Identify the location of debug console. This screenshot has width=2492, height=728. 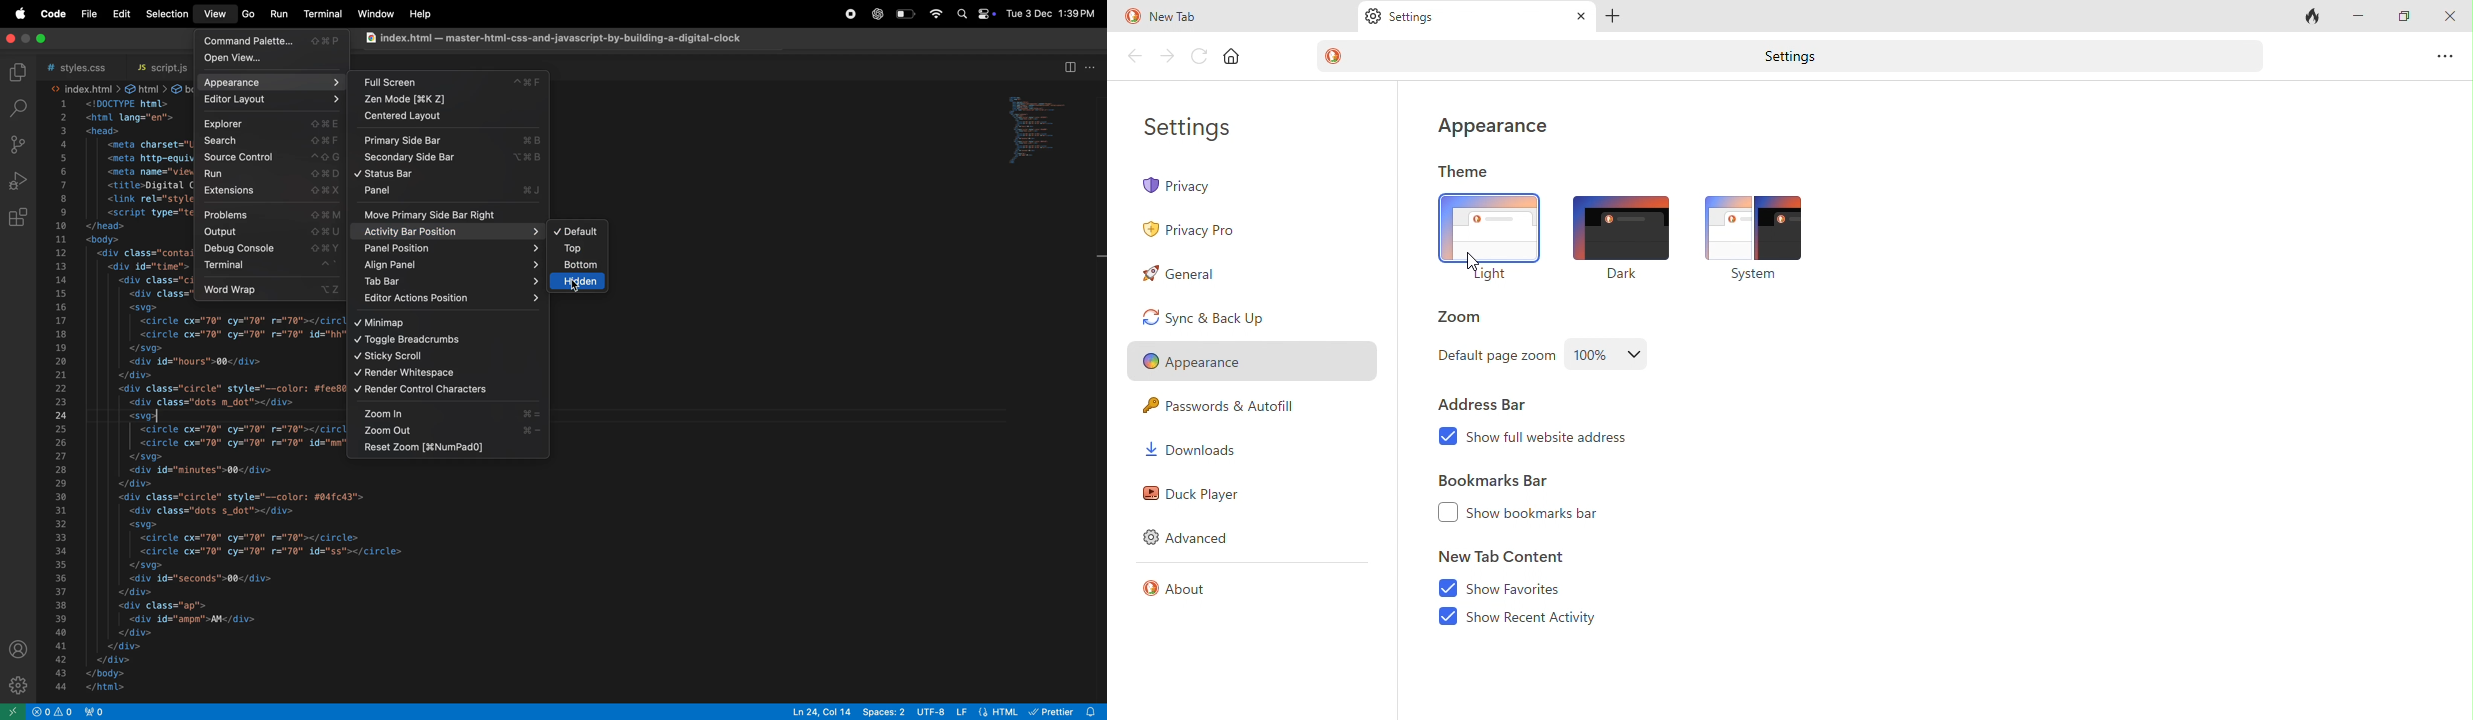
(270, 250).